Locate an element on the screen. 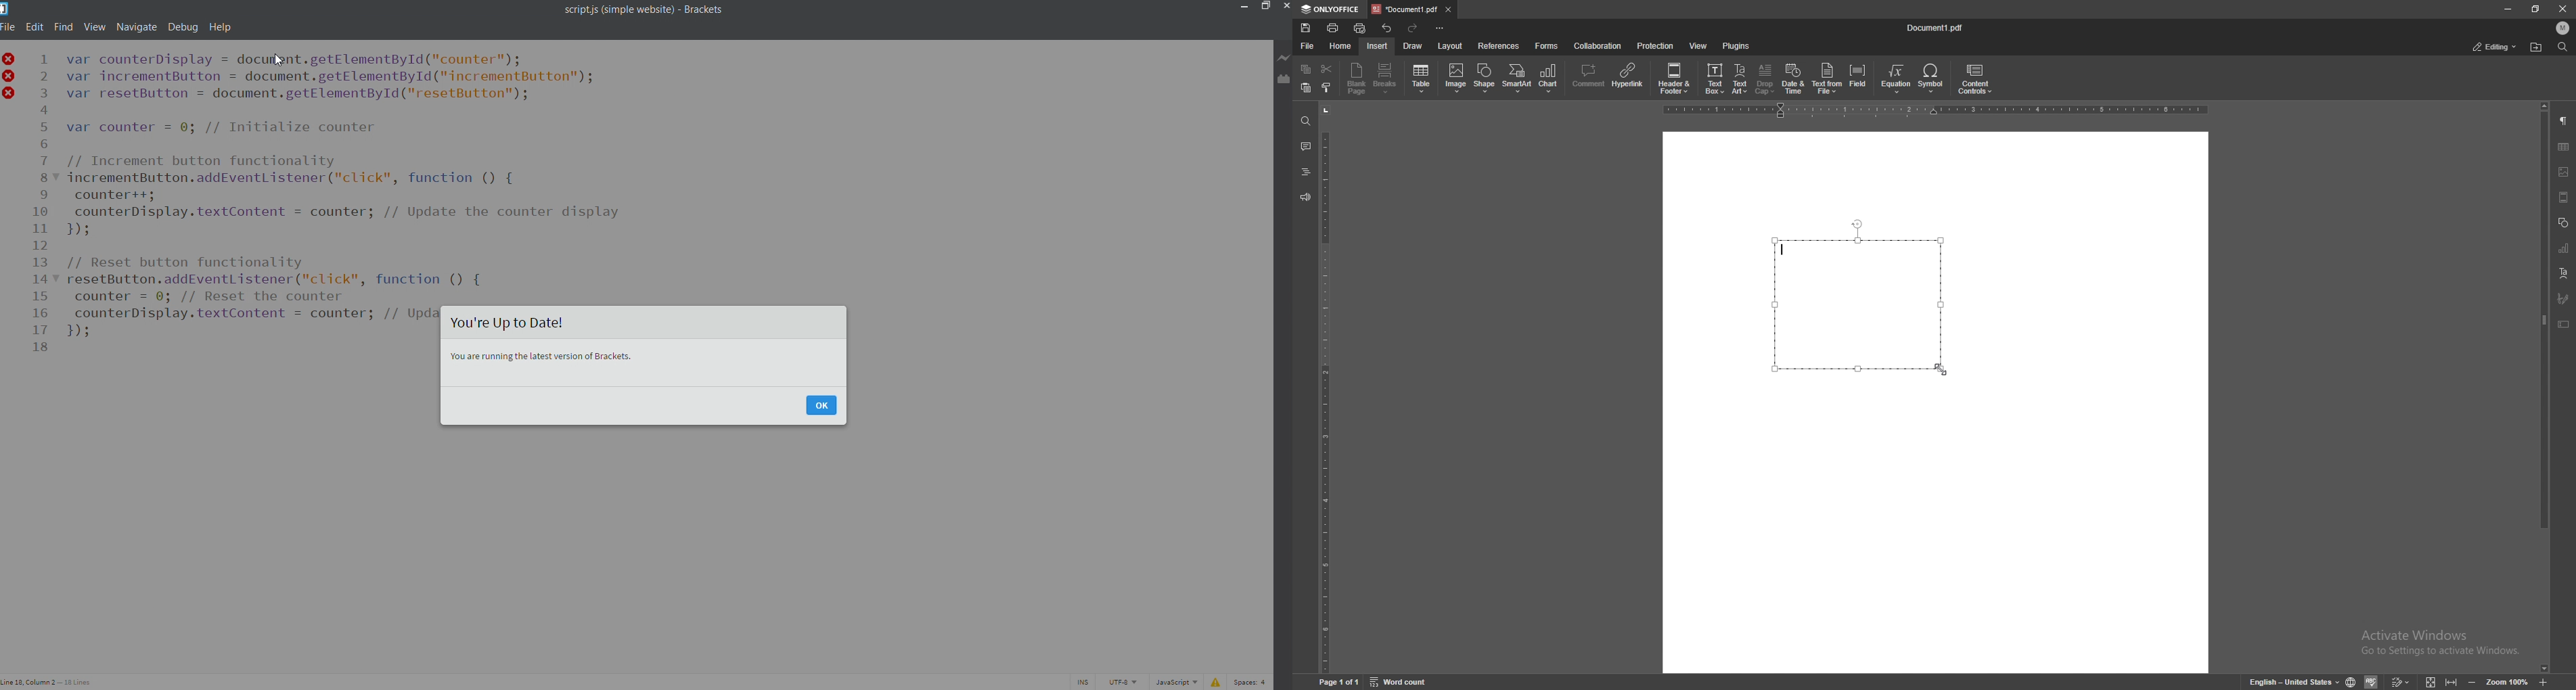 This screenshot has height=700, width=2576. text box is located at coordinates (1716, 78).